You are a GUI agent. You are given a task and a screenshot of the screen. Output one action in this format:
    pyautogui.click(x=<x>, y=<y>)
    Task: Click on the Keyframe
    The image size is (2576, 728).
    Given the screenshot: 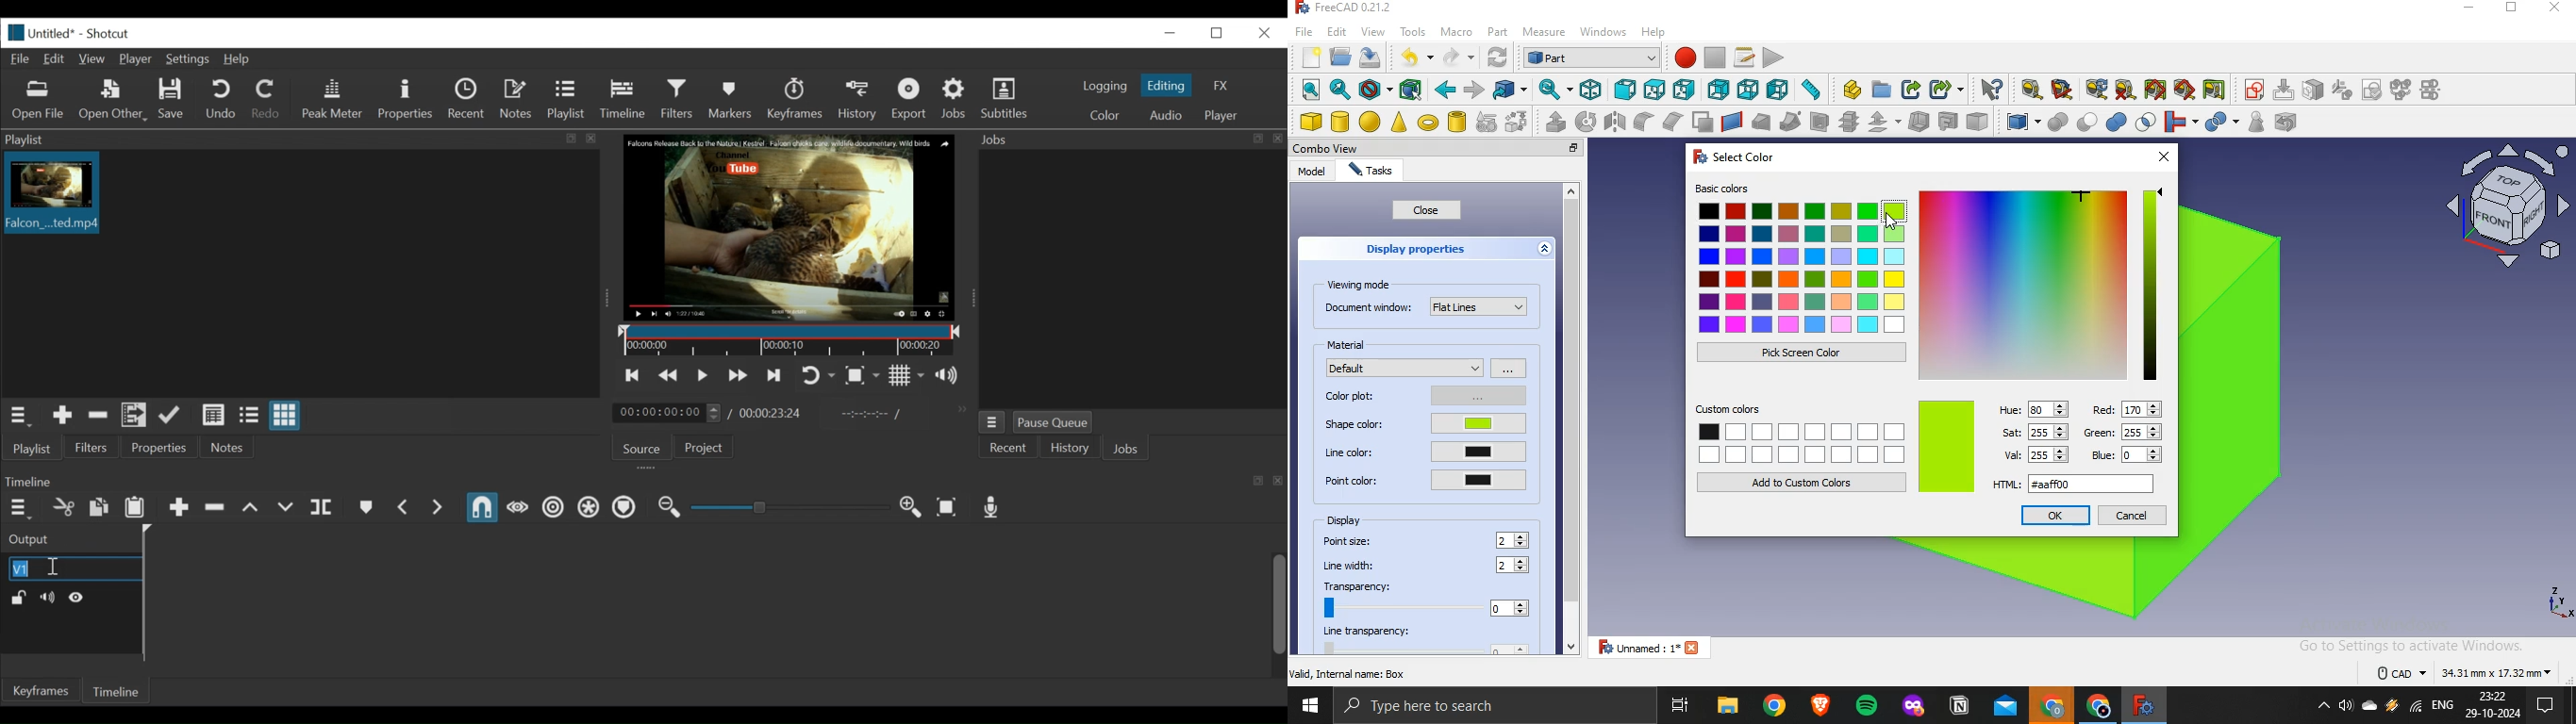 What is the action you would take?
    pyautogui.click(x=796, y=100)
    